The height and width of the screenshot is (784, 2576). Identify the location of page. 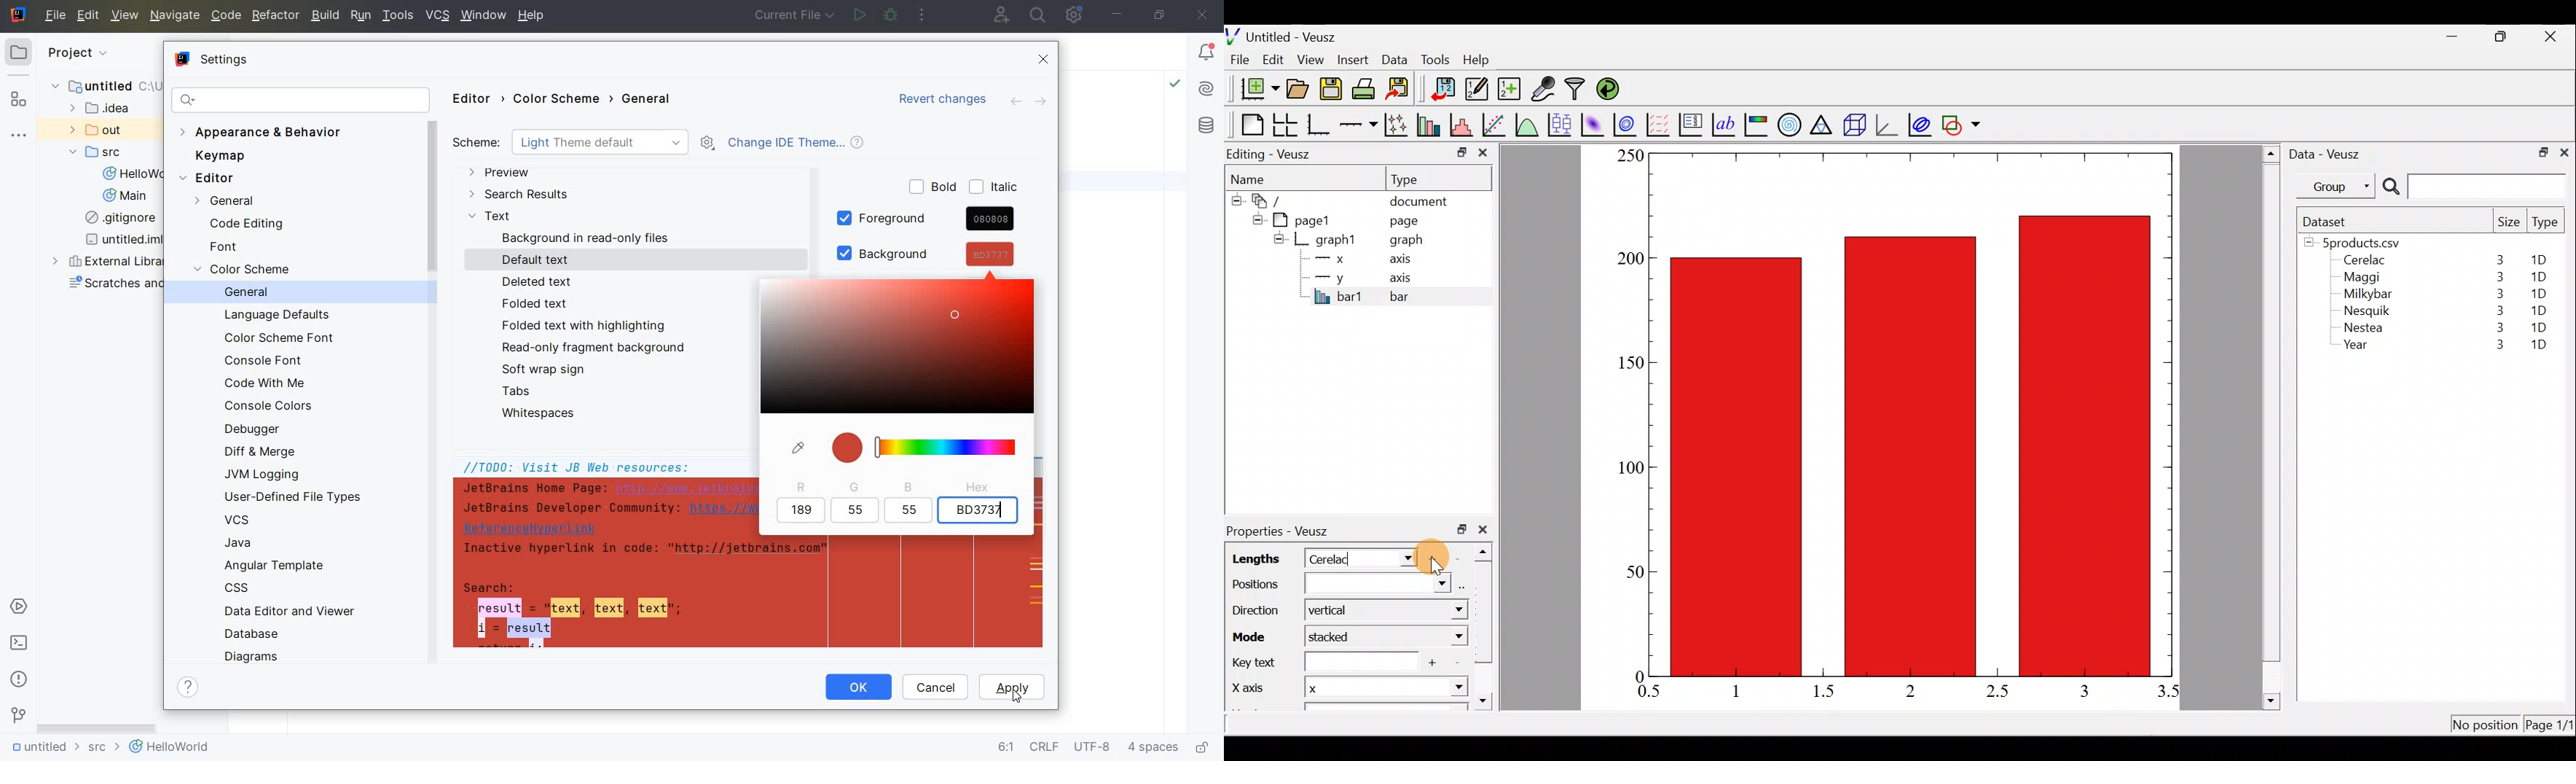
(1403, 220).